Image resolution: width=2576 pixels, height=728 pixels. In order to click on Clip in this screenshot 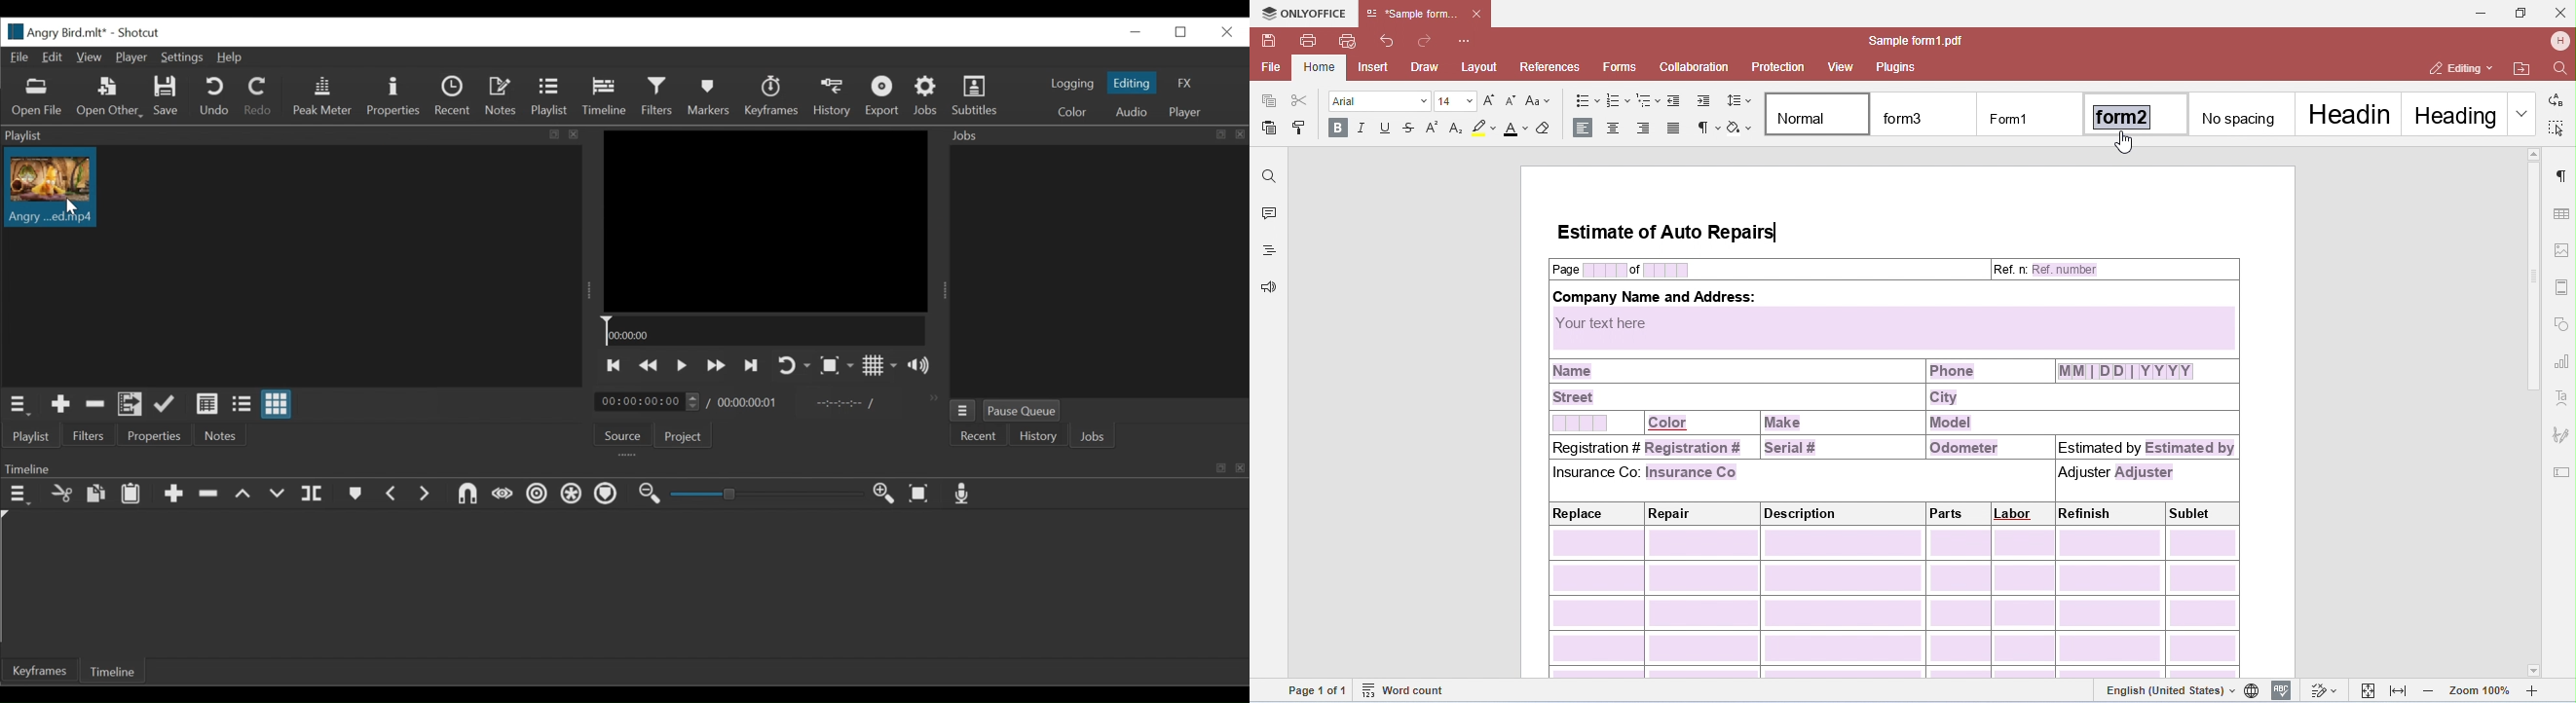, I will do `click(50, 187)`.